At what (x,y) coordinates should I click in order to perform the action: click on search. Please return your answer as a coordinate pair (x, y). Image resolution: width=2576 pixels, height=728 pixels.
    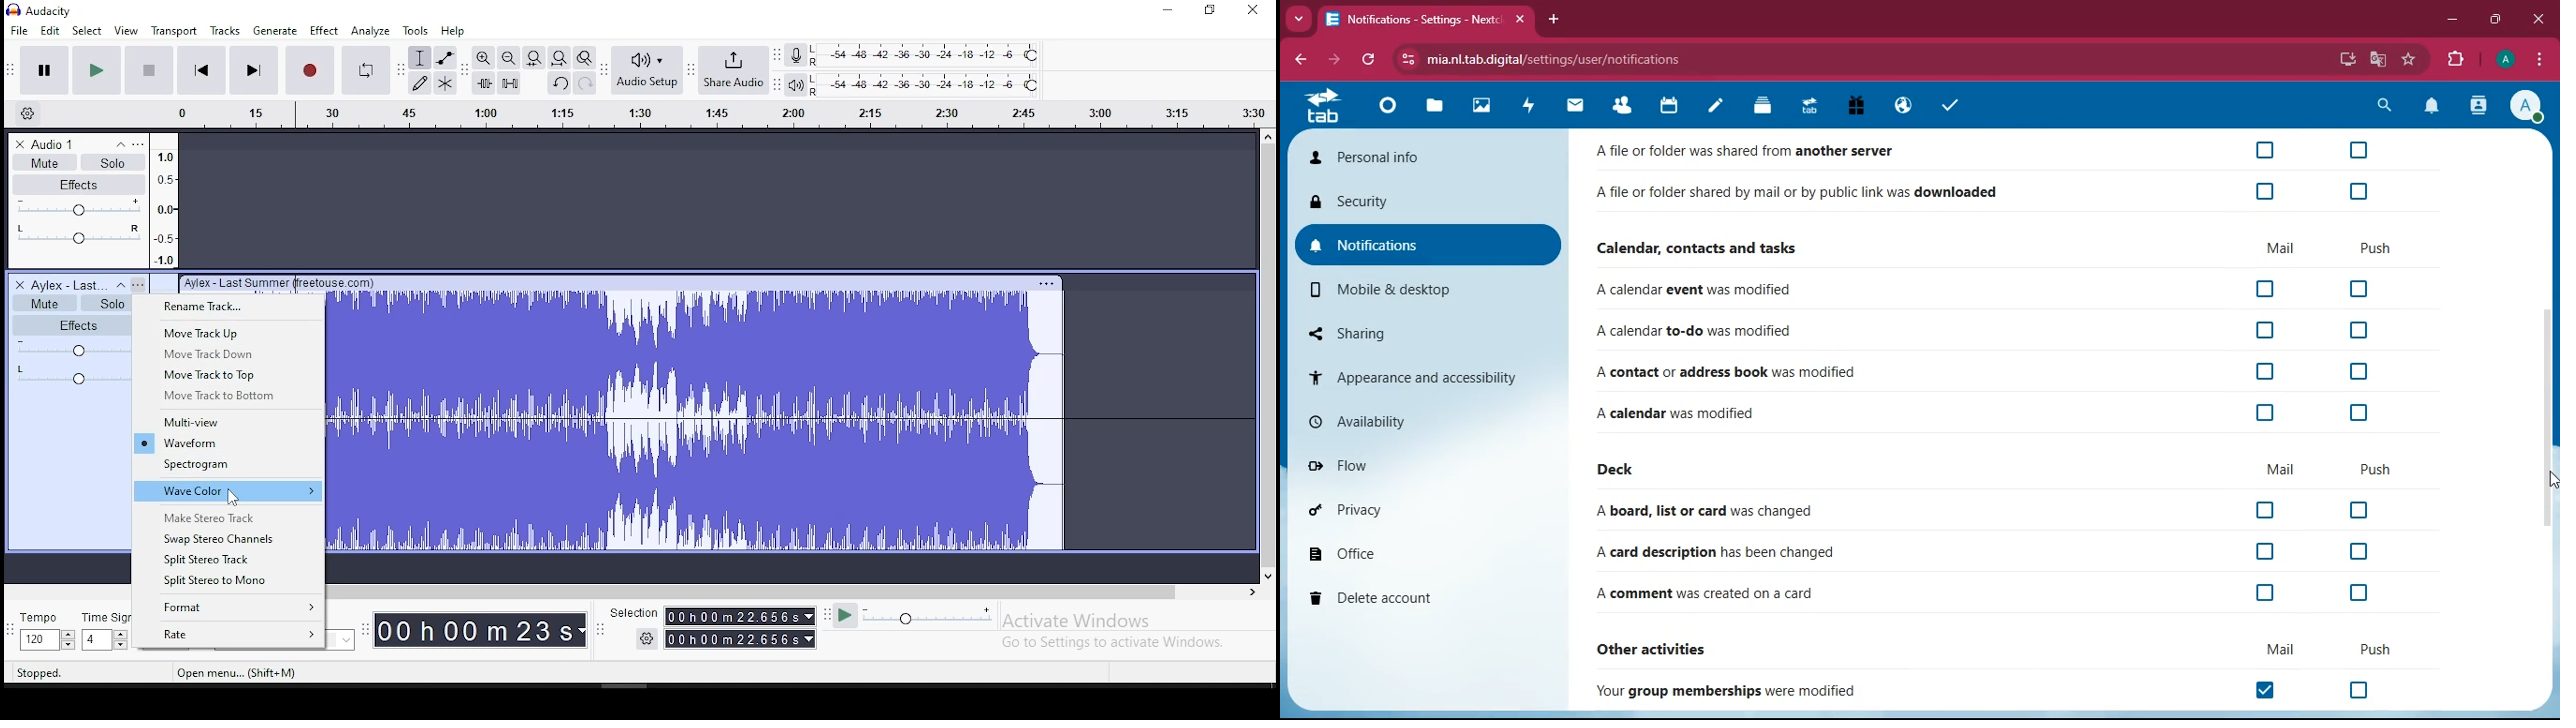
    Looking at the image, I should click on (2381, 106).